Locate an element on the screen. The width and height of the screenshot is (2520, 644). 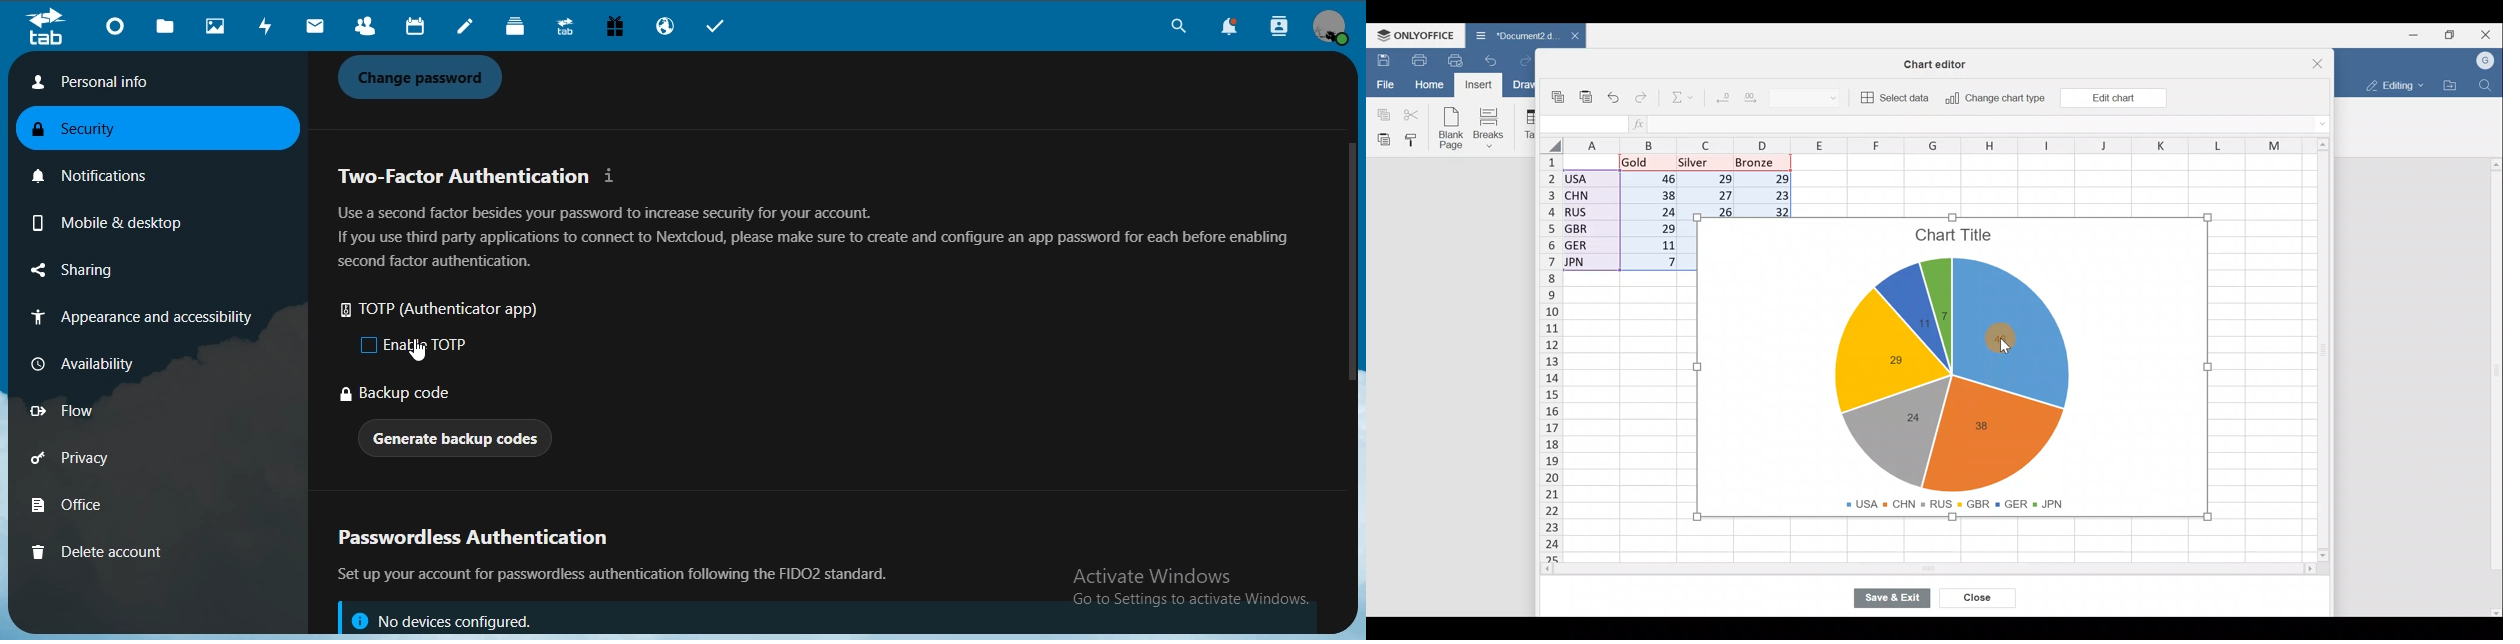
free trial is located at coordinates (617, 29).